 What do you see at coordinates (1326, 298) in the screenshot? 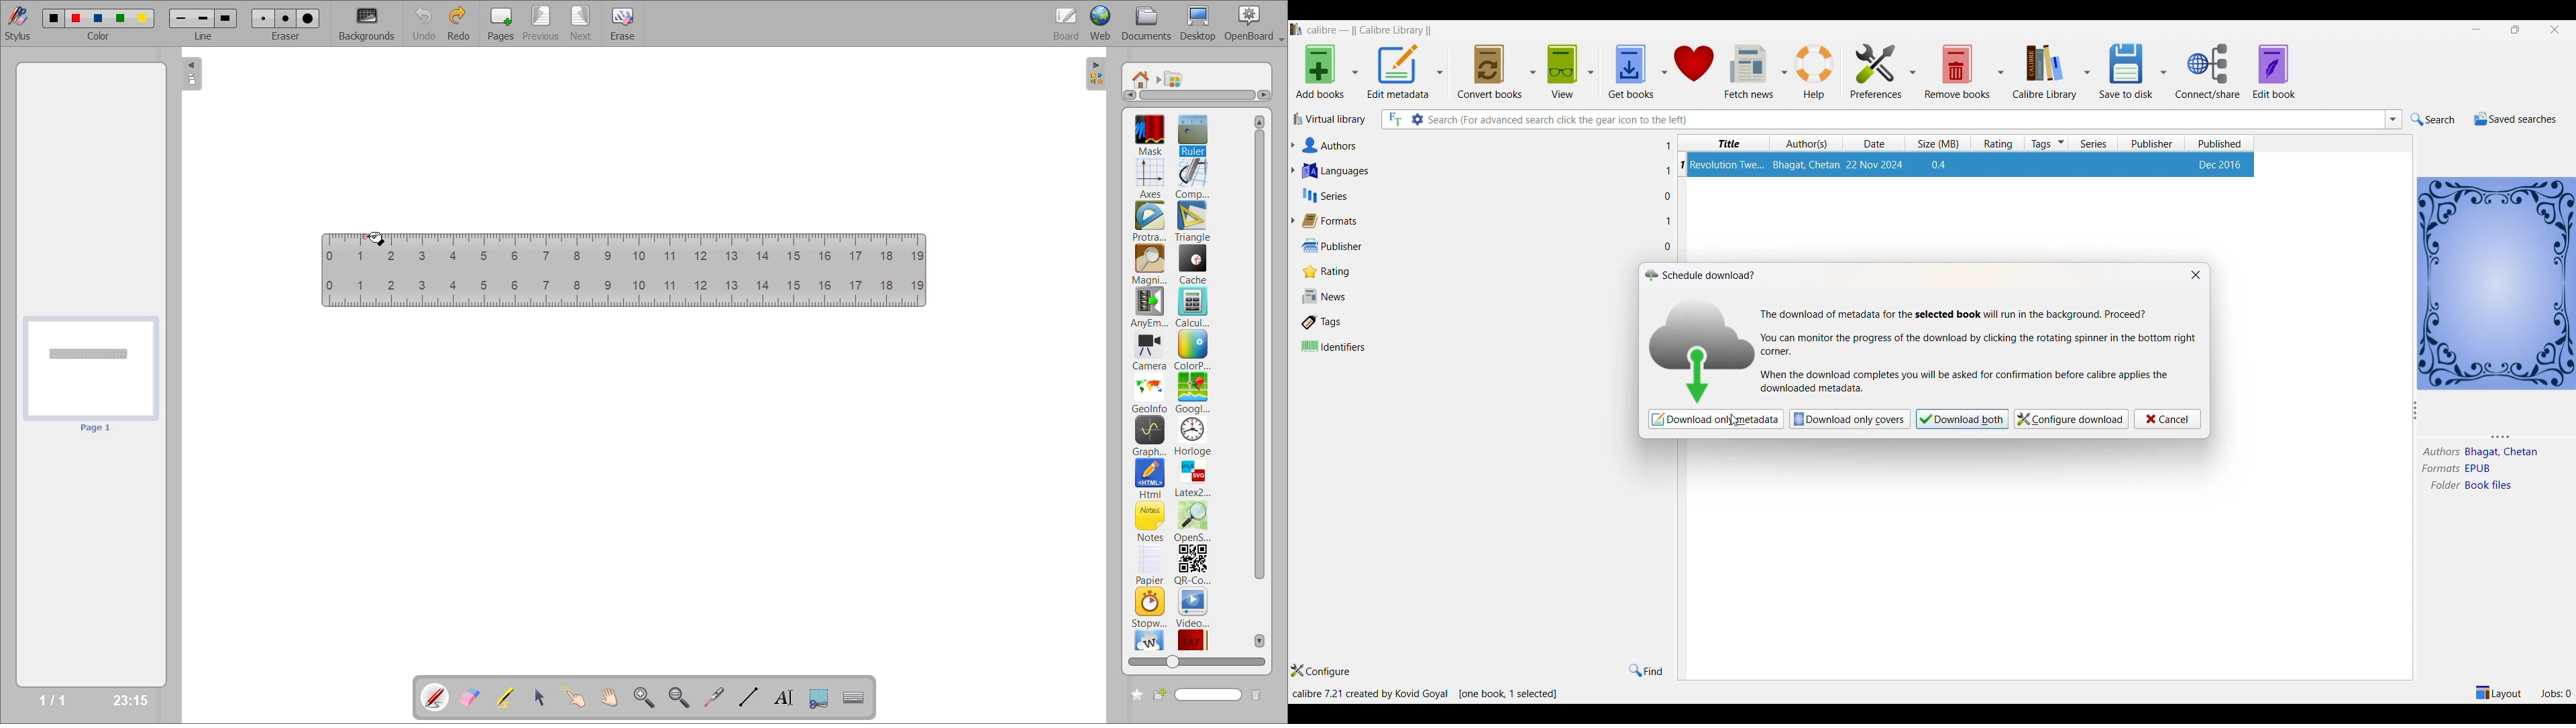
I see `news` at bounding box center [1326, 298].